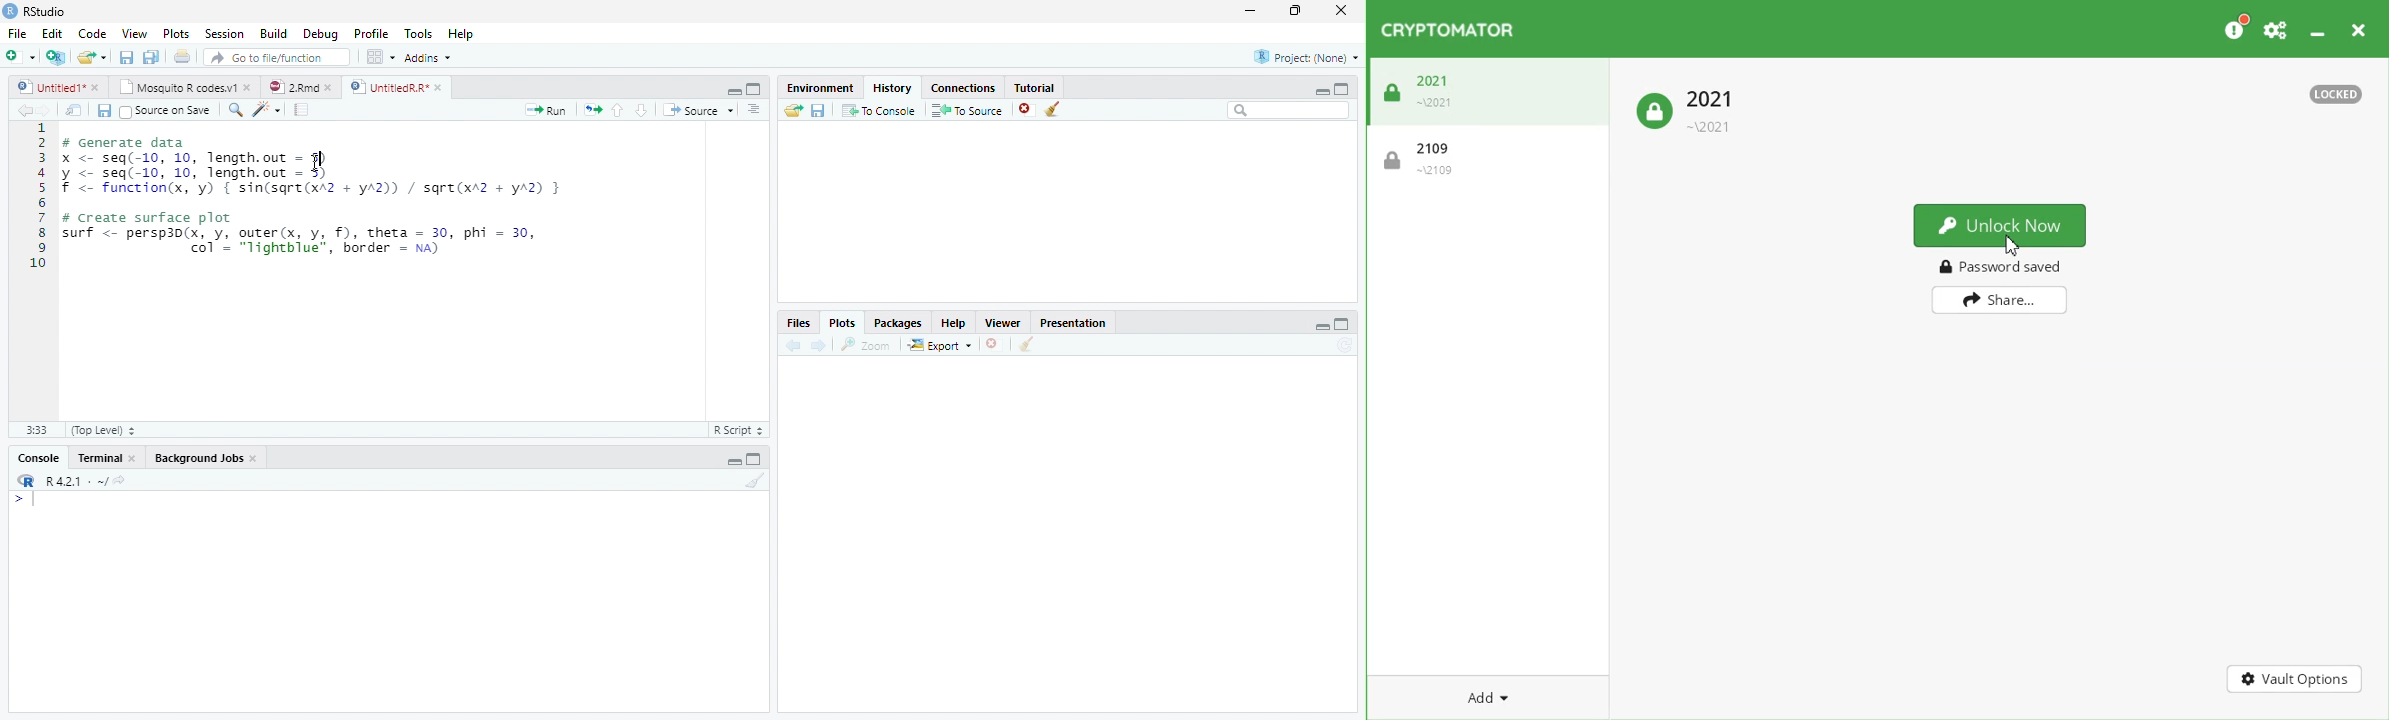  I want to click on Search bar, so click(1288, 110).